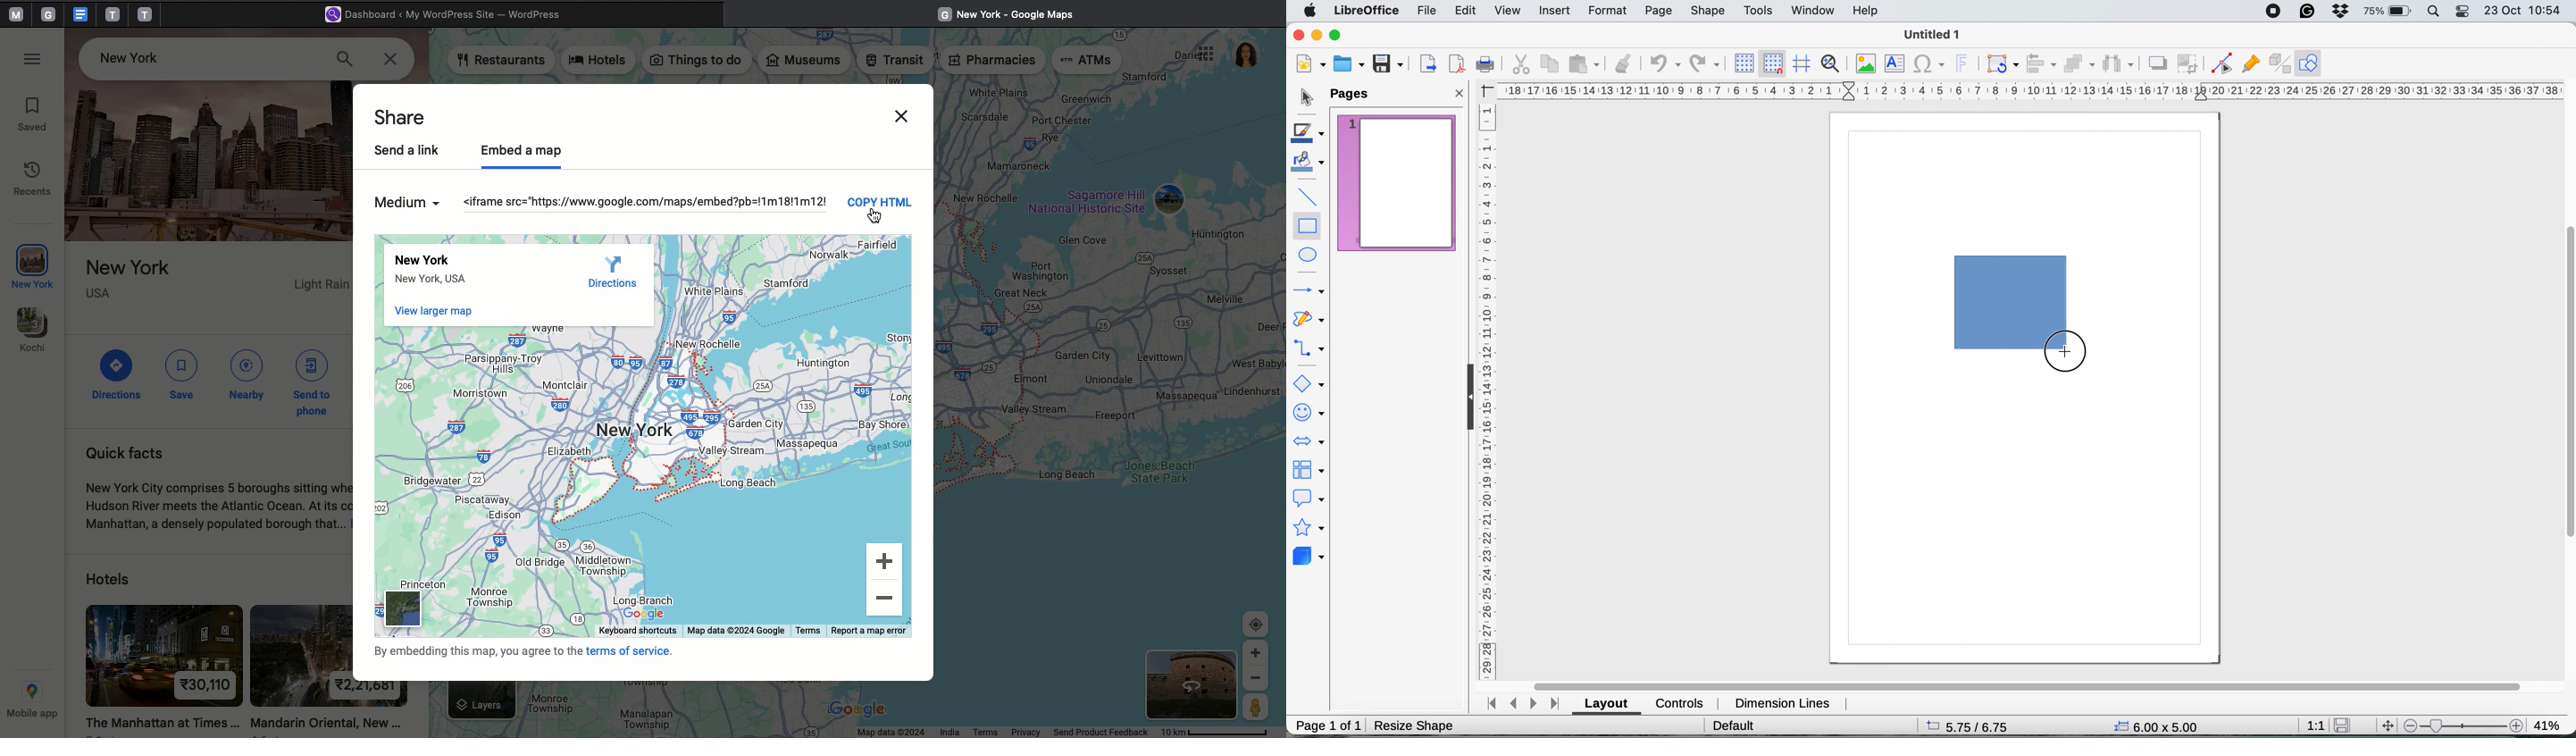 This screenshot has height=756, width=2576. Describe the element at coordinates (857, 732) in the screenshot. I see `Status` at that location.